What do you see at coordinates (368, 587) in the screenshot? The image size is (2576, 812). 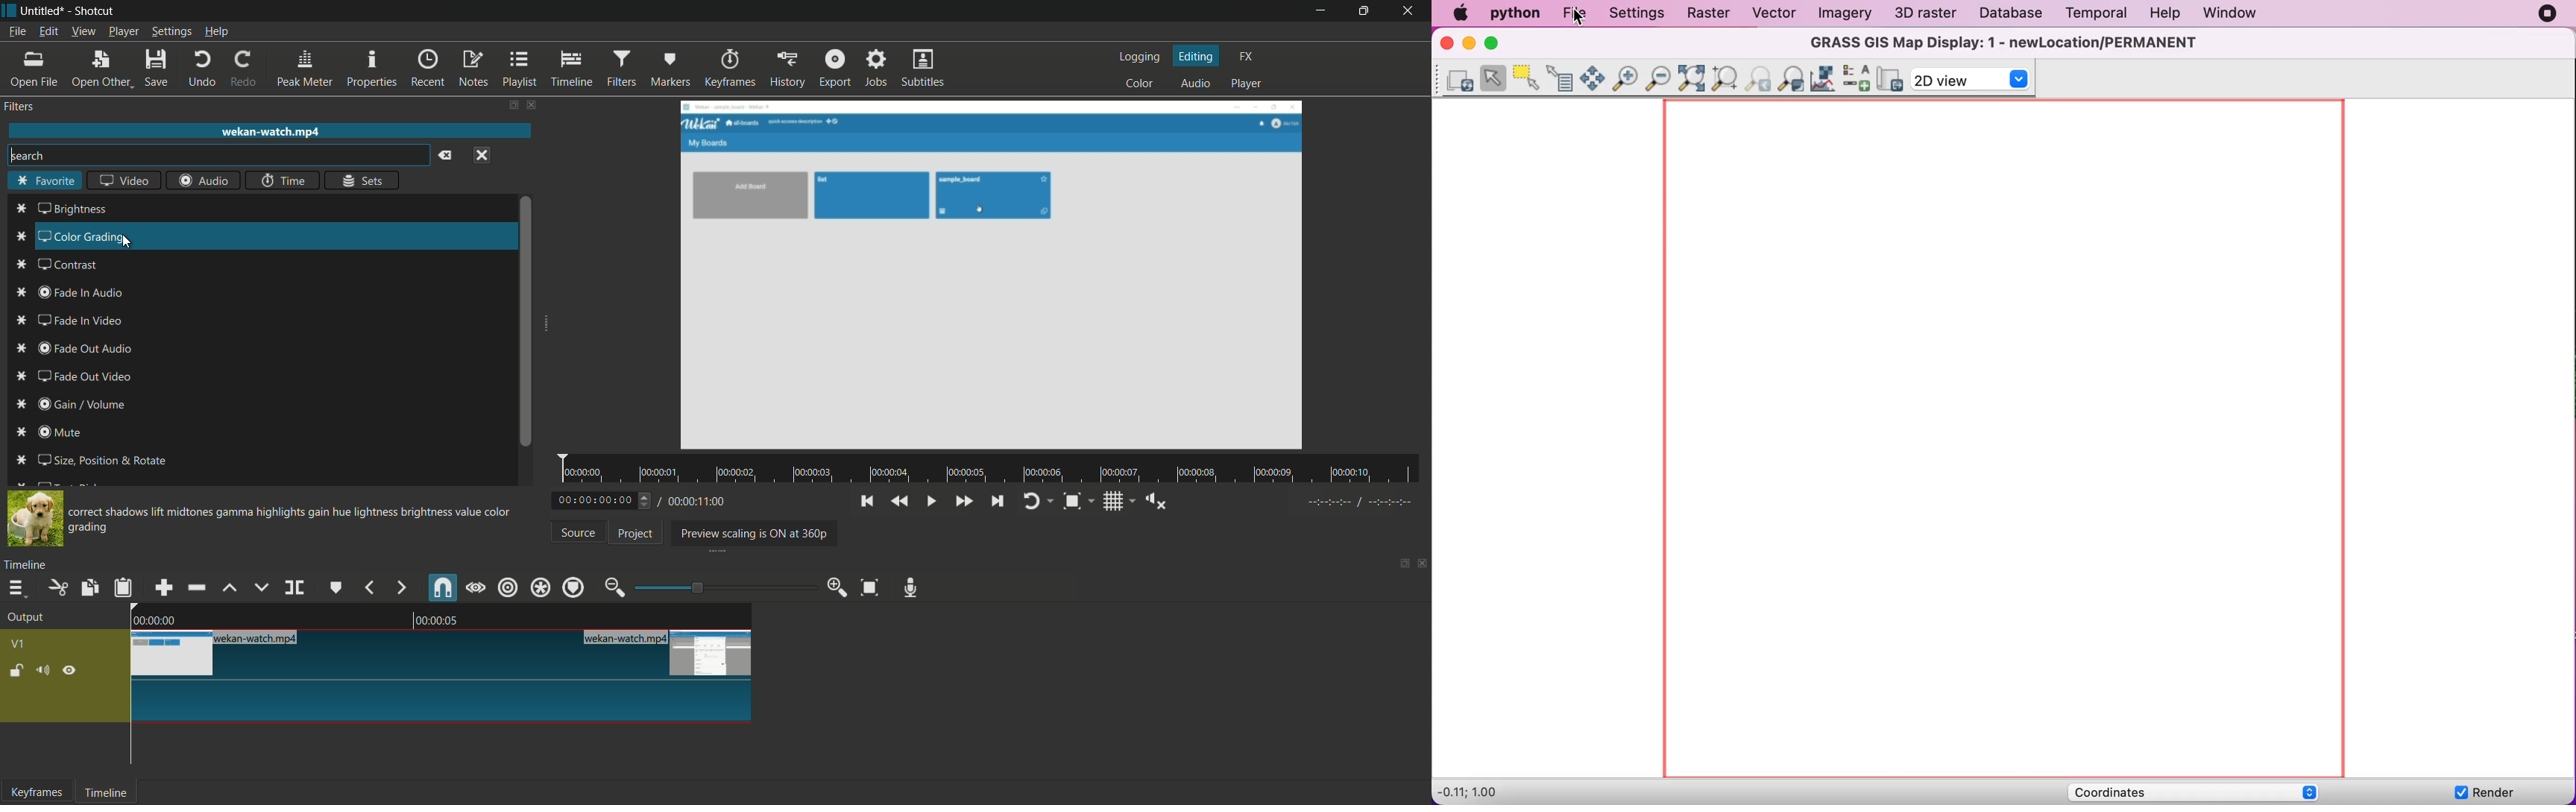 I see `previous marker` at bounding box center [368, 587].